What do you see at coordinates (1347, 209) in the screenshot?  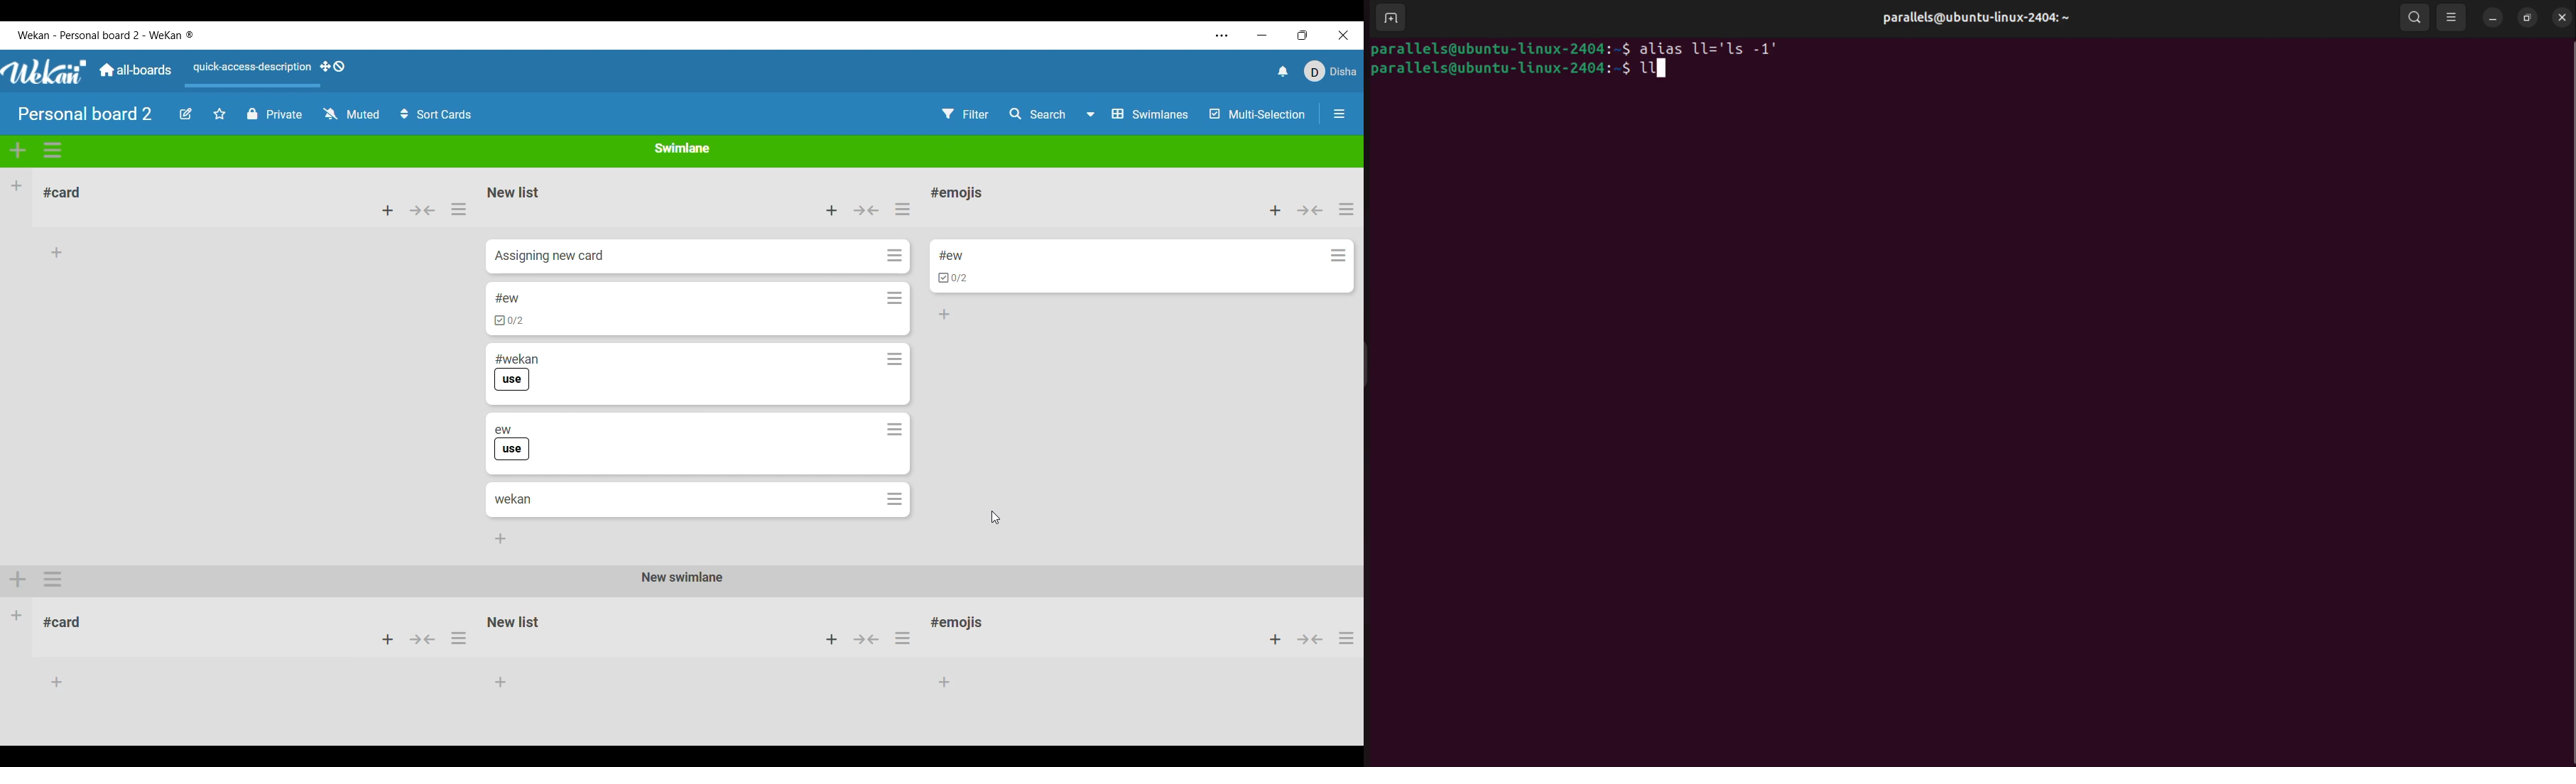 I see `List actions` at bounding box center [1347, 209].